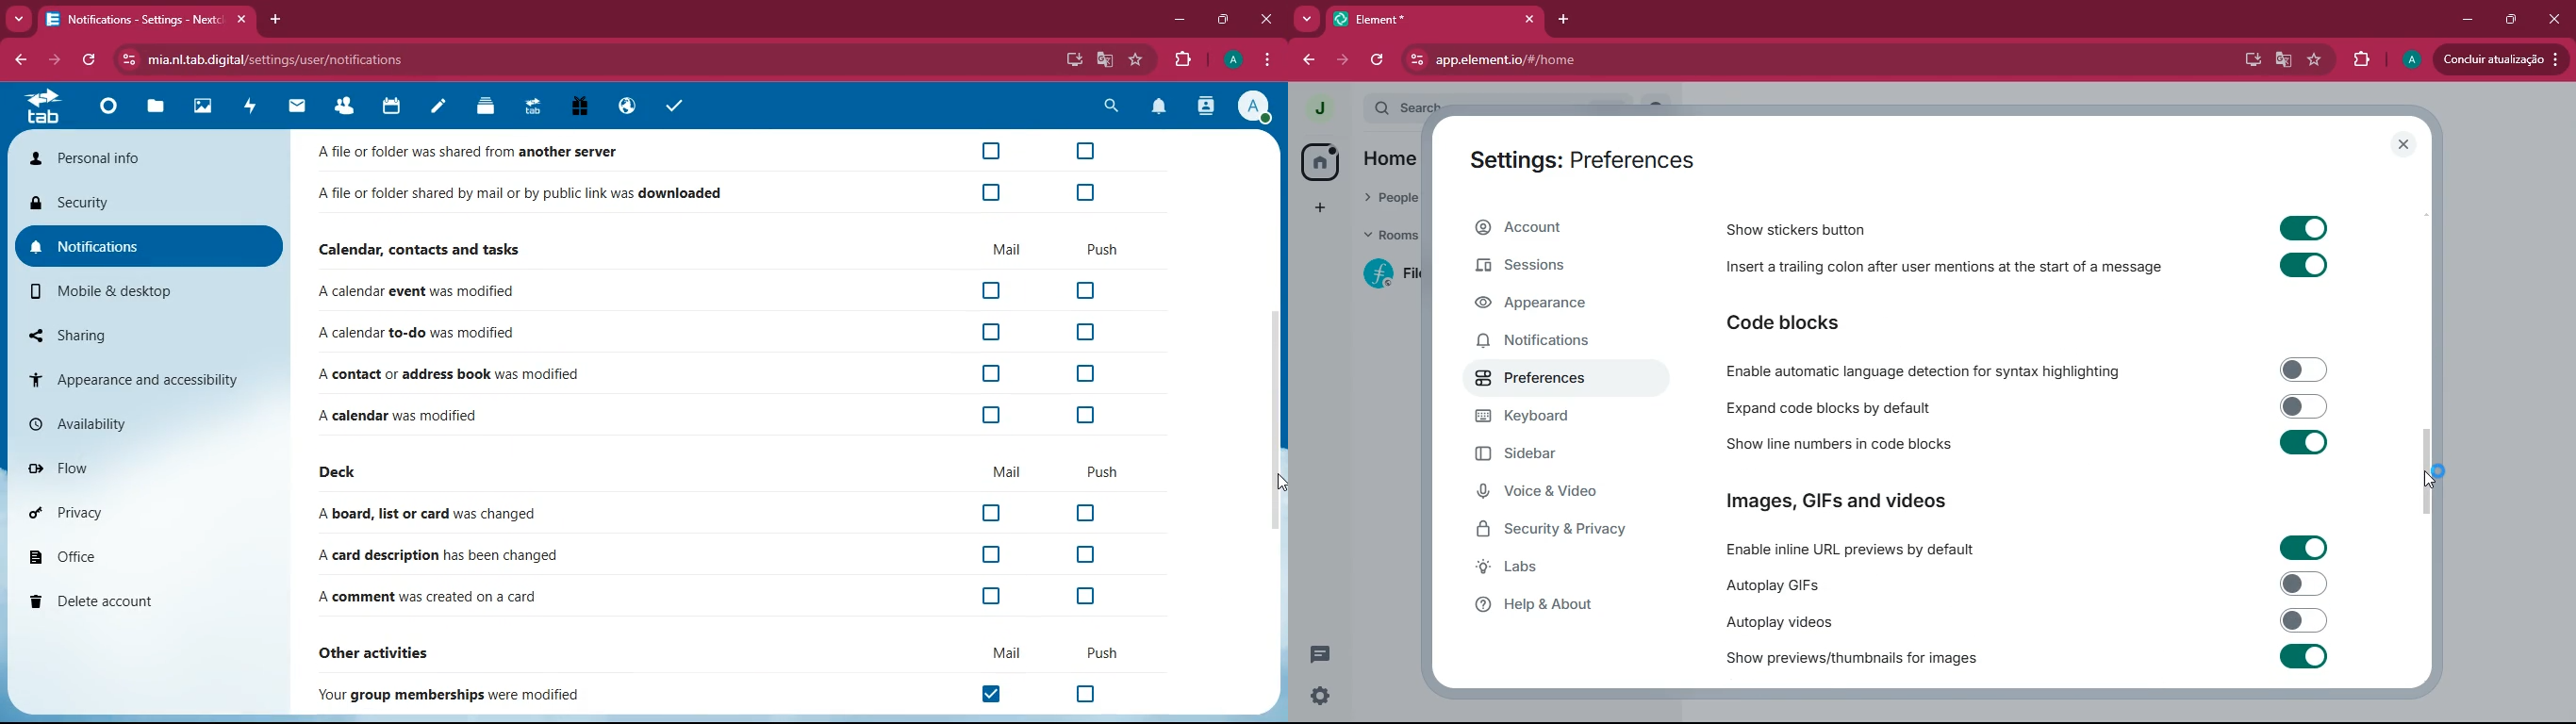 Image resolution: width=2576 pixels, height=728 pixels. I want to click on Notifications - Nextcloud, so click(130, 20).